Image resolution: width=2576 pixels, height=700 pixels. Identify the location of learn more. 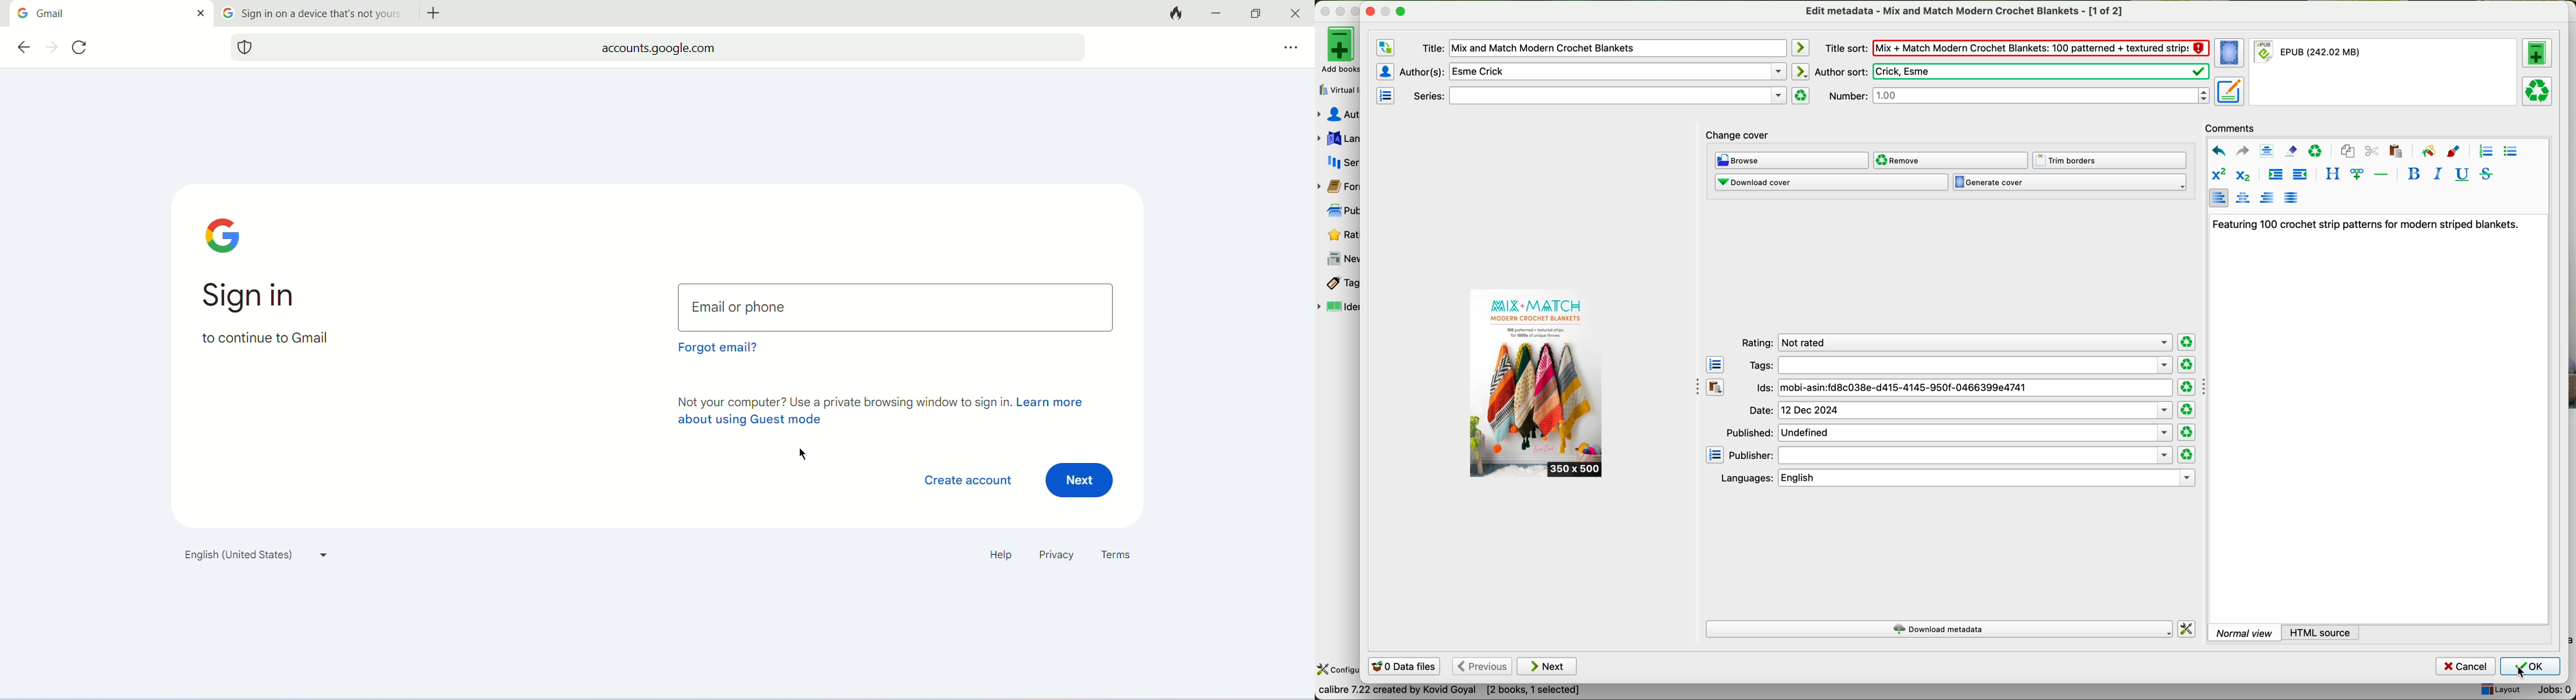
(1053, 403).